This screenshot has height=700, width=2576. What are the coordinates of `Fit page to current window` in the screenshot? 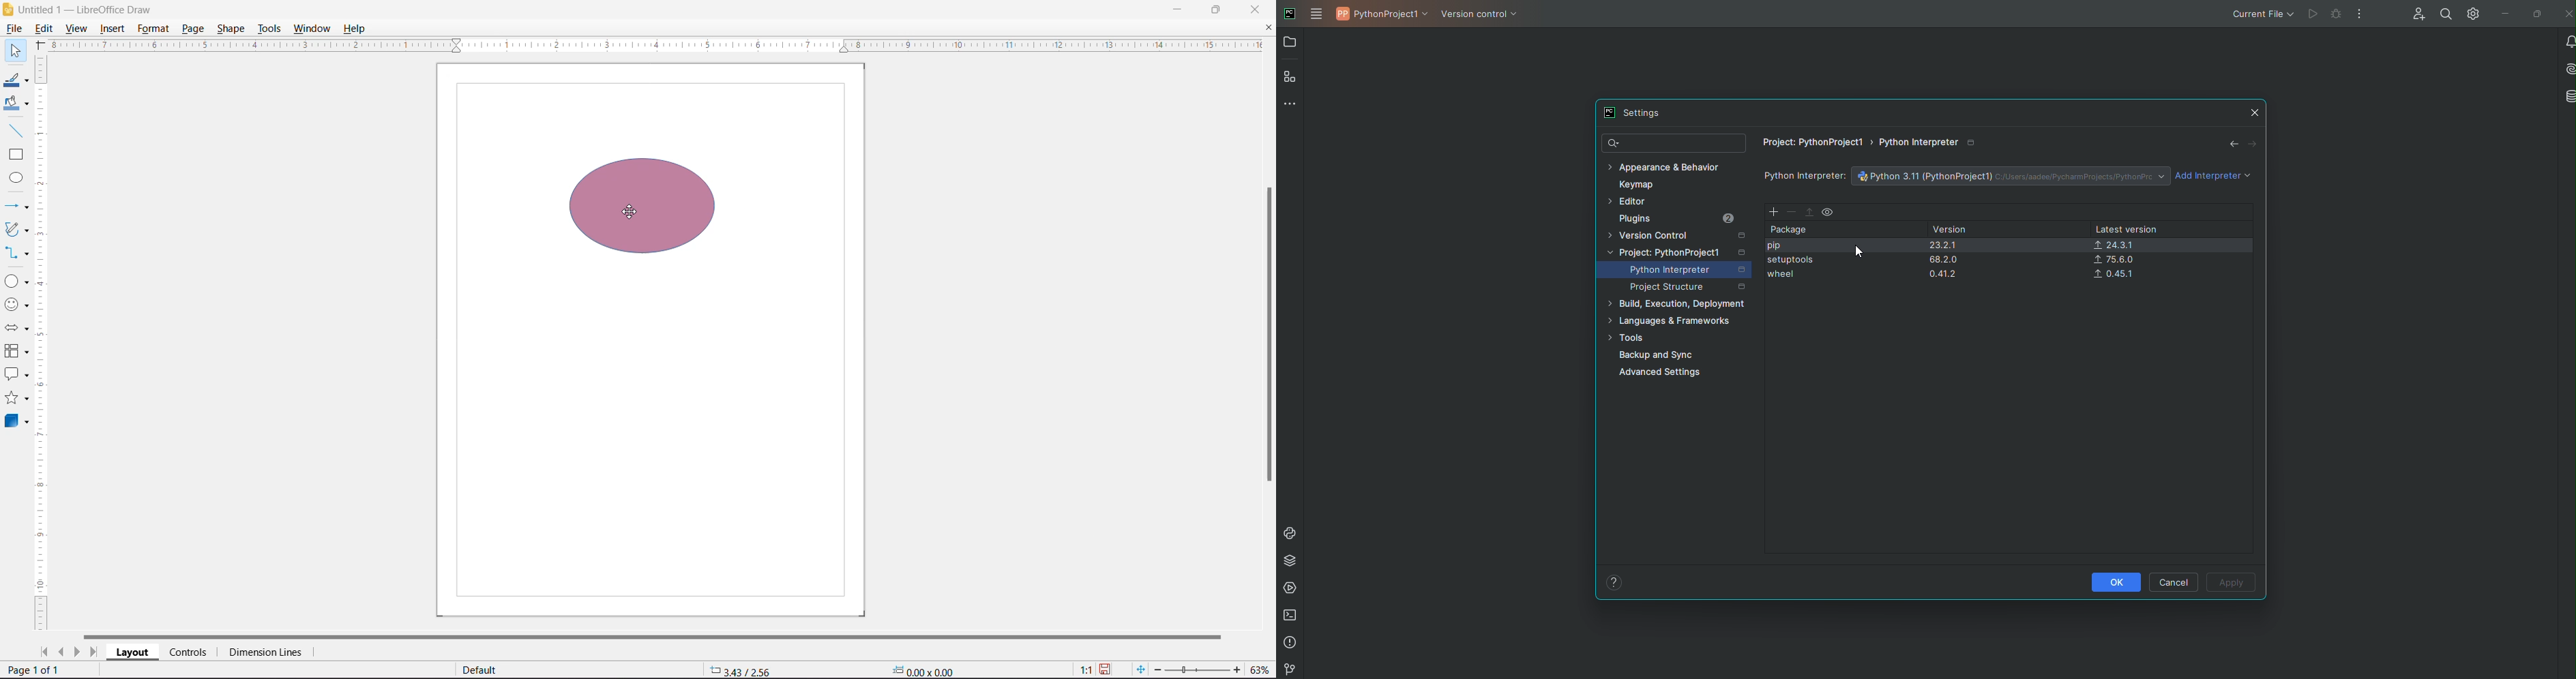 It's located at (1142, 670).